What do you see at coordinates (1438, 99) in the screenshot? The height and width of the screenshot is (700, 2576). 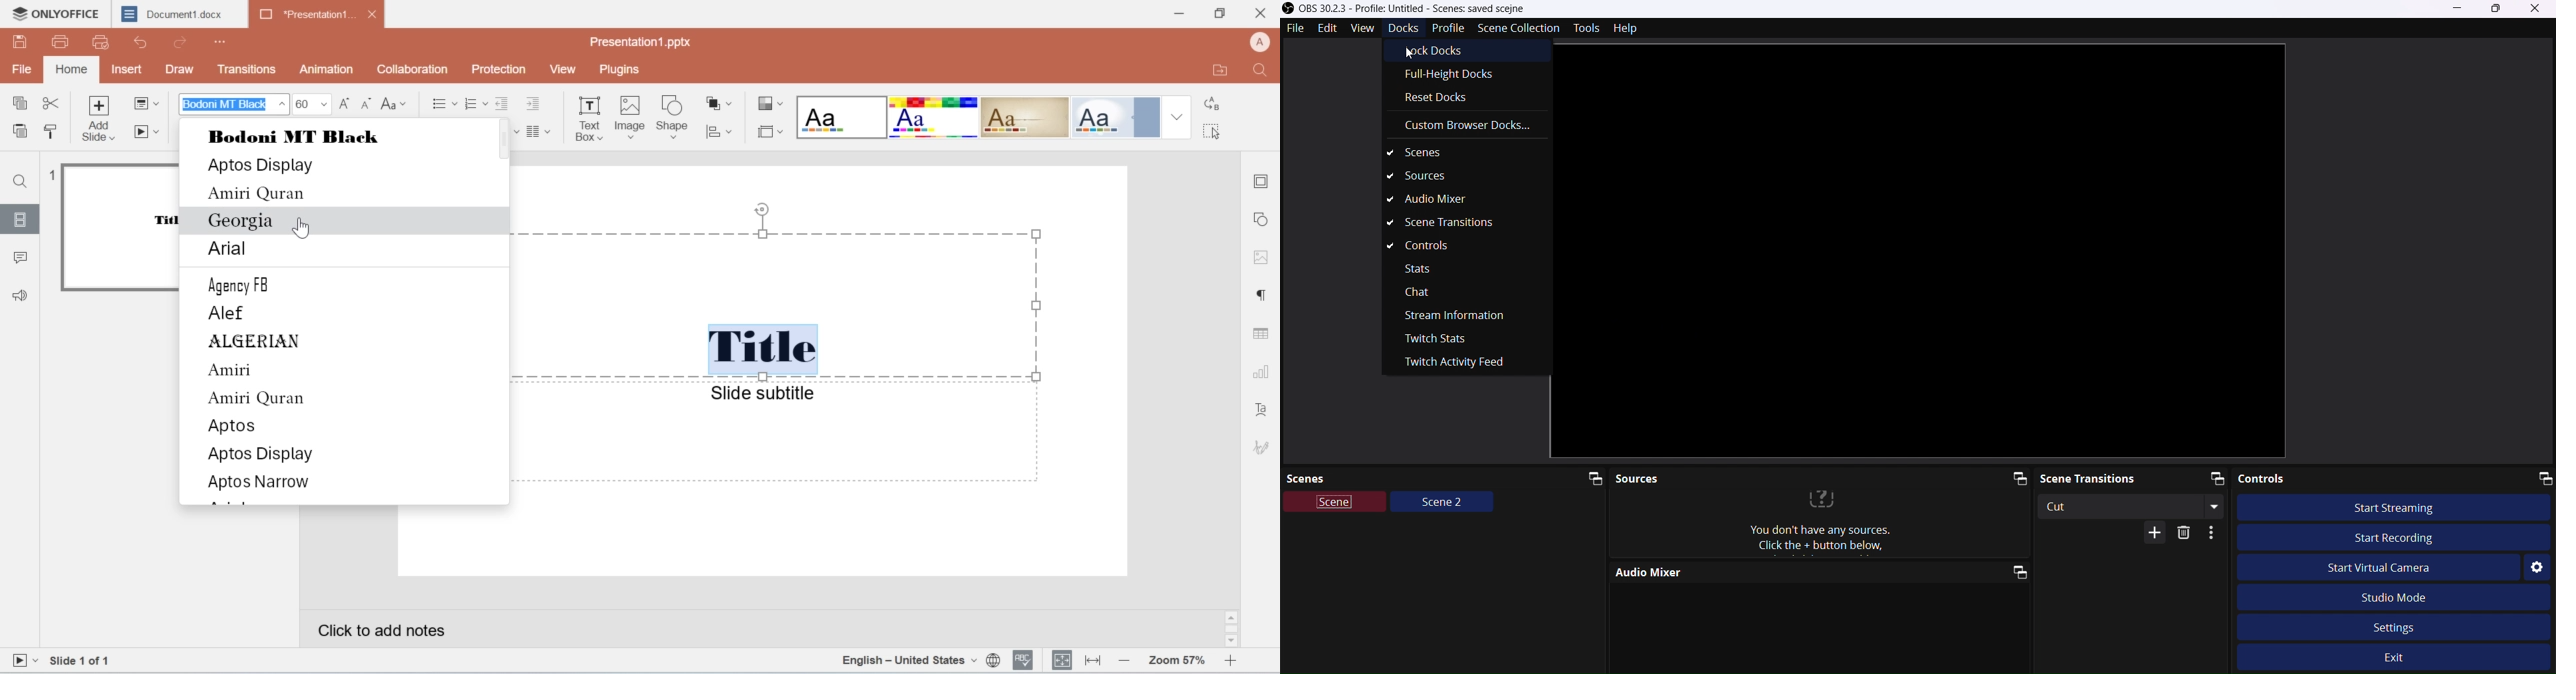 I see `Reset Docks` at bounding box center [1438, 99].